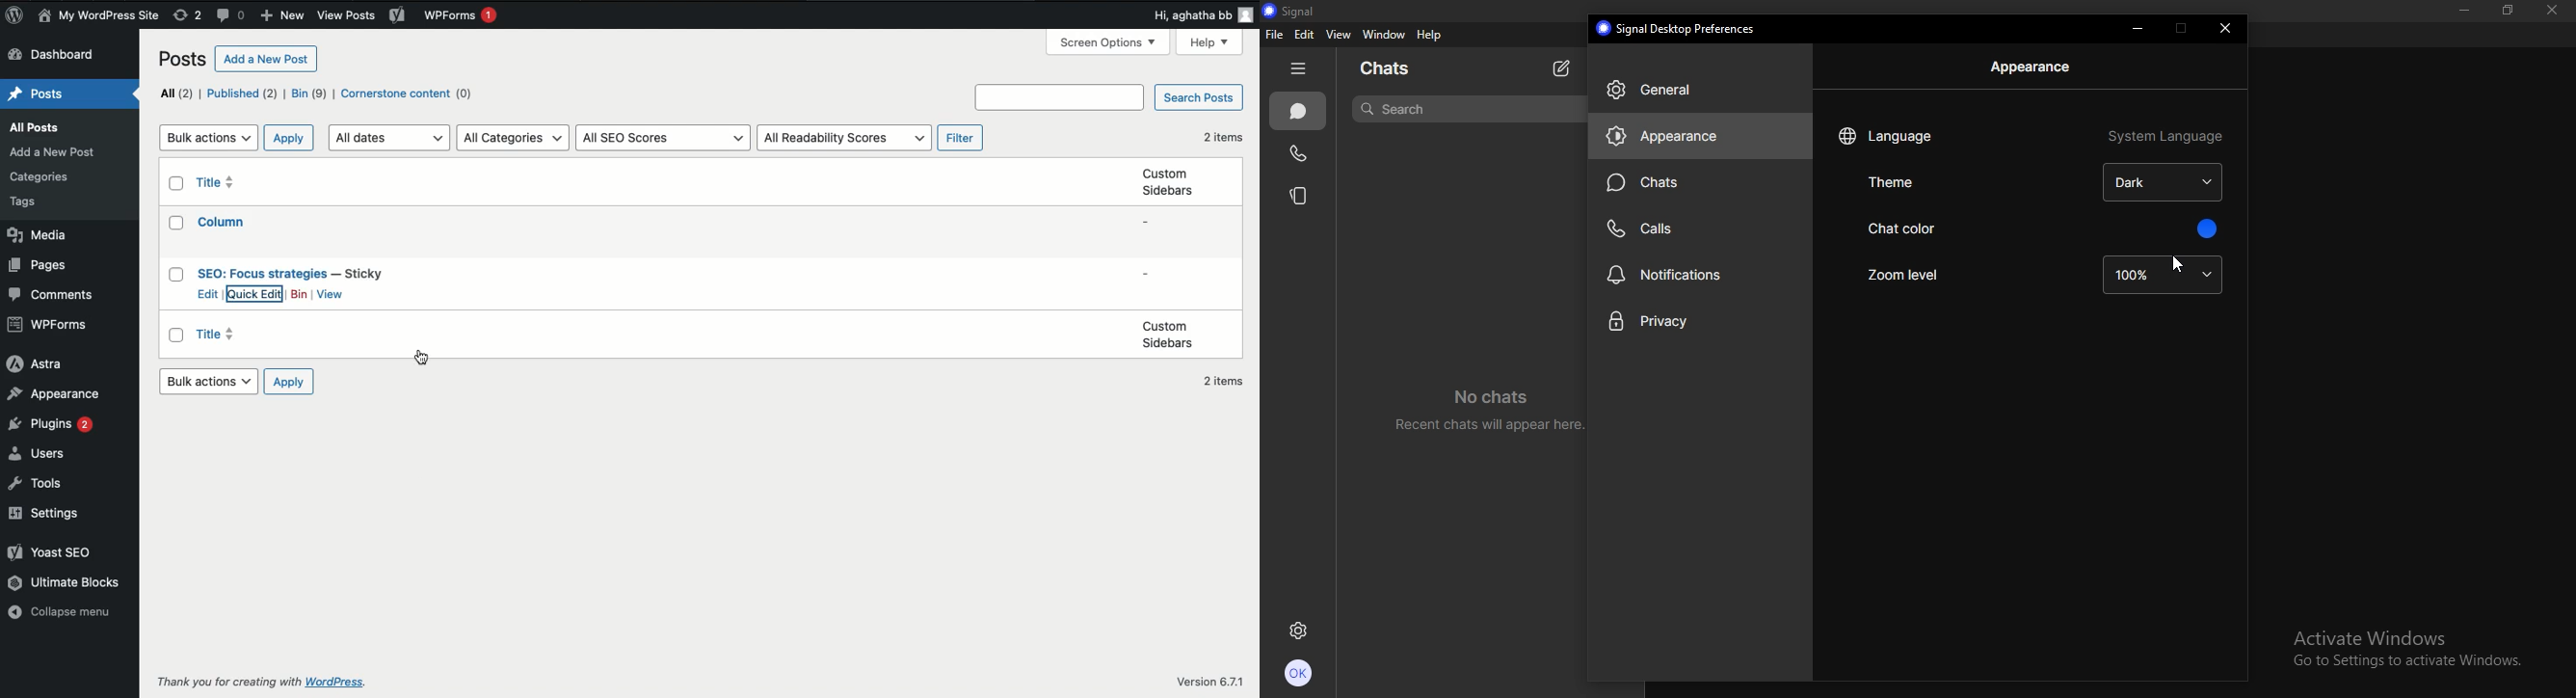 This screenshot has height=700, width=2576. What do you see at coordinates (2503, 11) in the screenshot?
I see `restore down` at bounding box center [2503, 11].